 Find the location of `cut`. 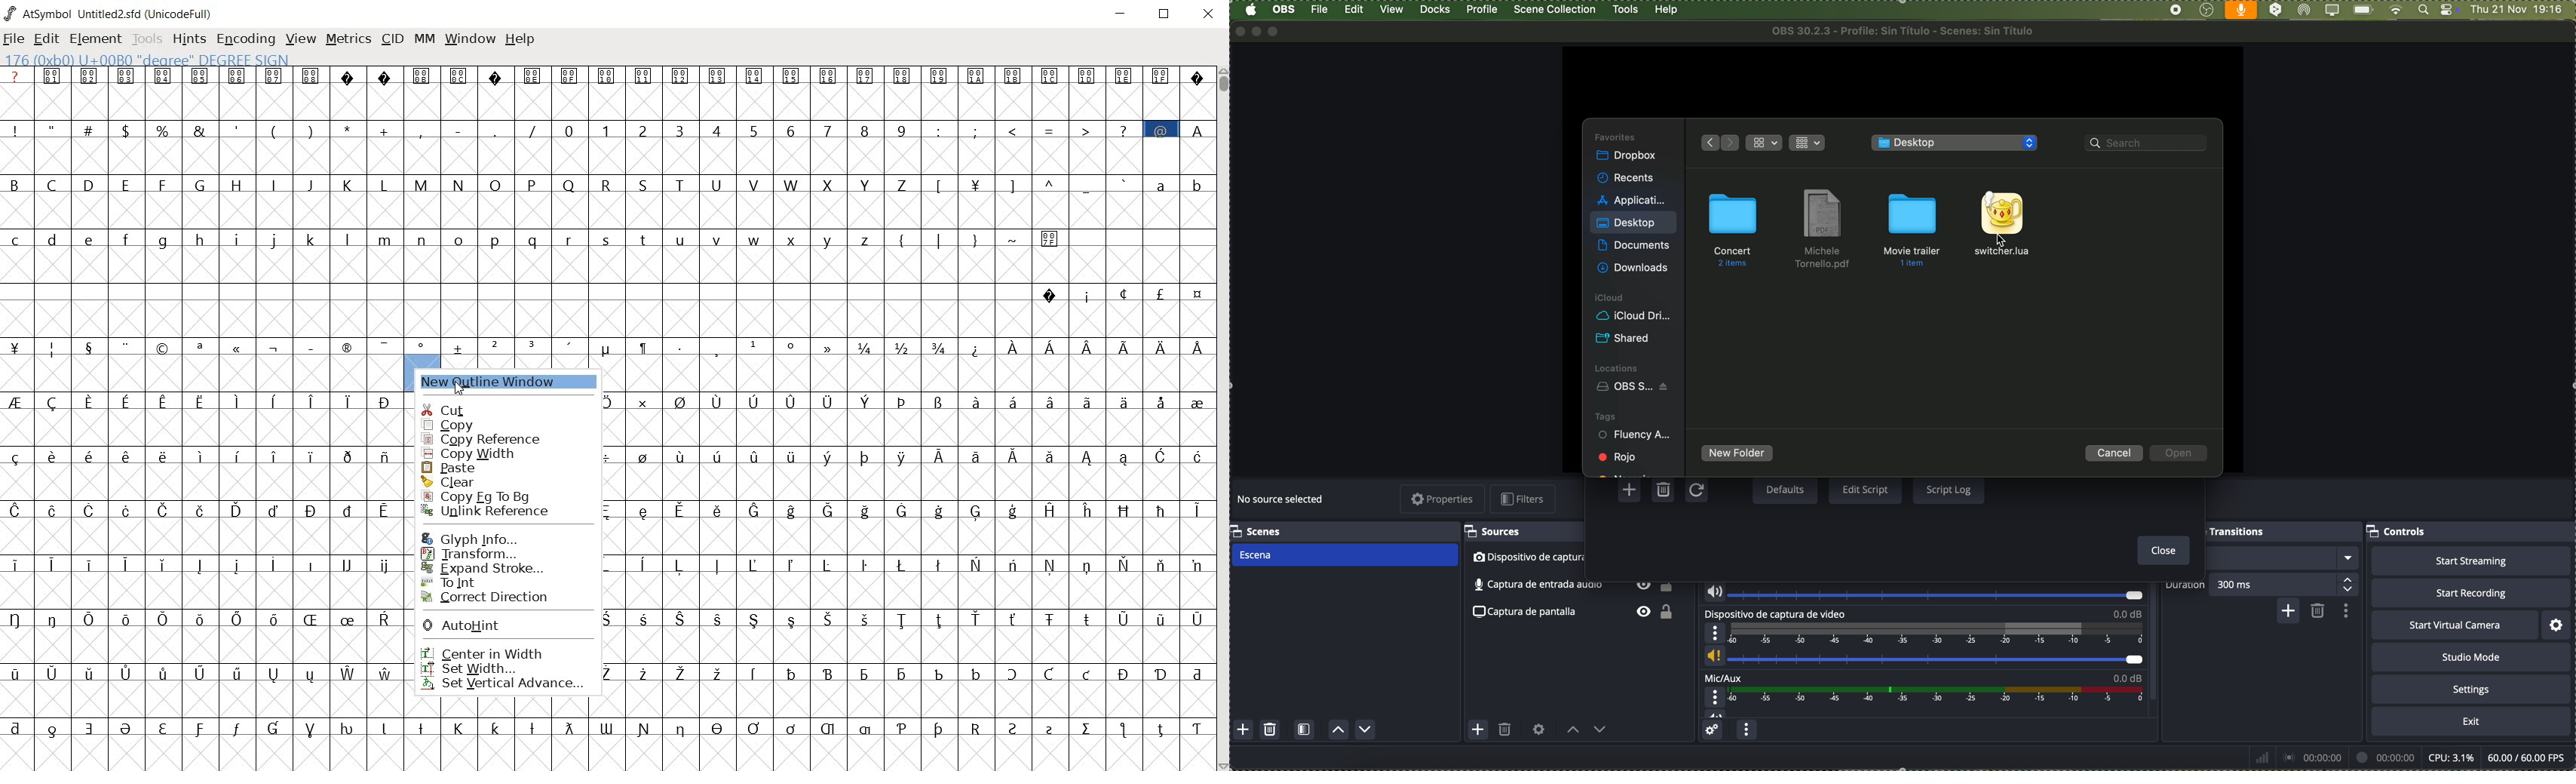

cut is located at coordinates (466, 410).